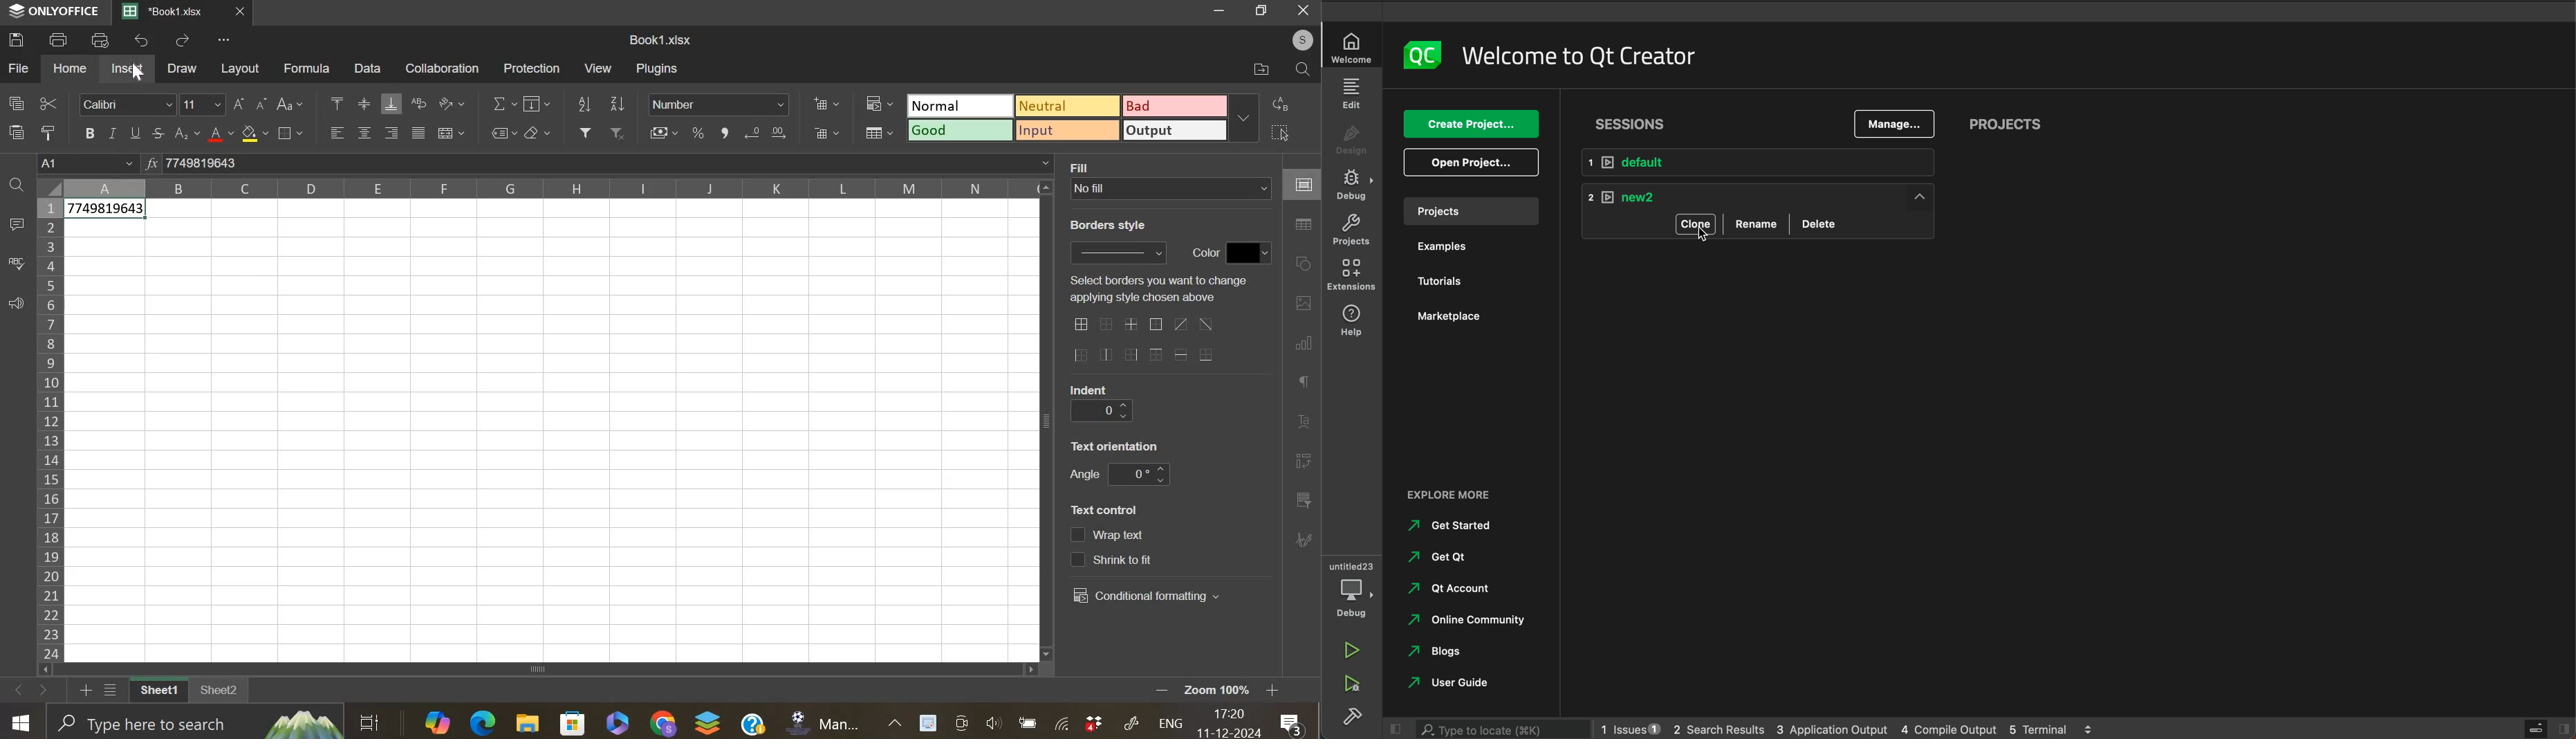 The height and width of the screenshot is (756, 2576). What do you see at coordinates (68, 68) in the screenshot?
I see `home` at bounding box center [68, 68].